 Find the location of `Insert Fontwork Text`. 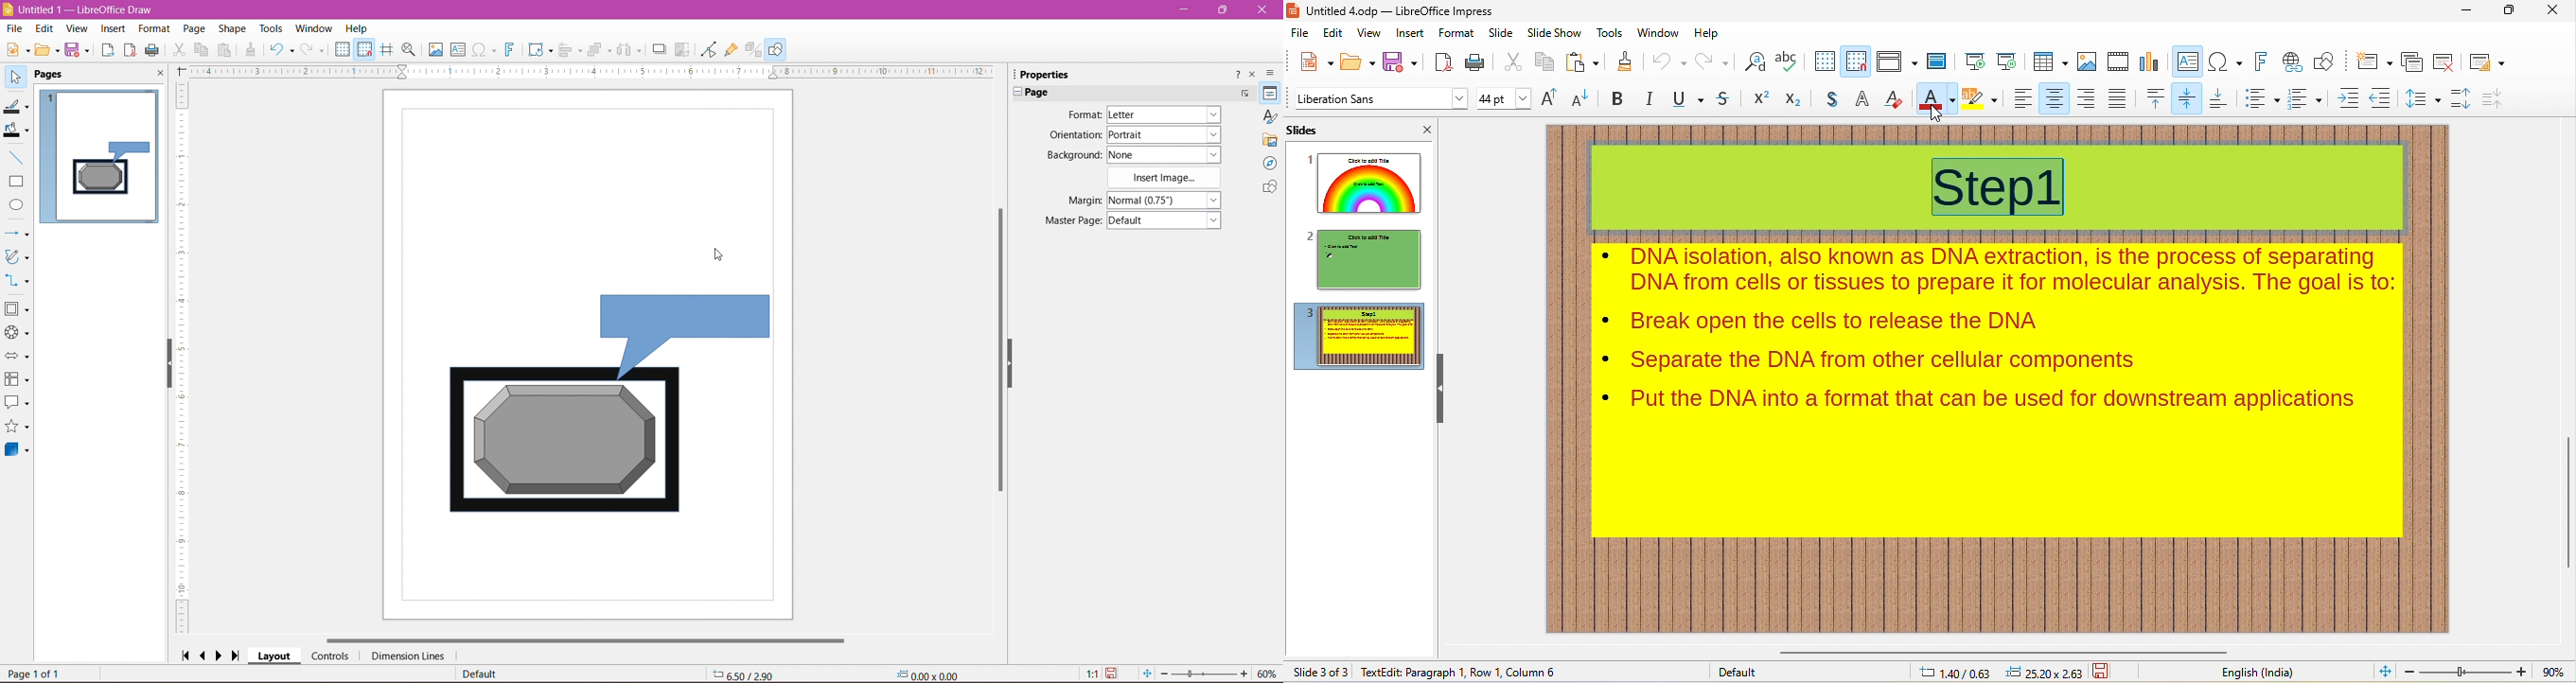

Insert Fontwork Text is located at coordinates (511, 51).